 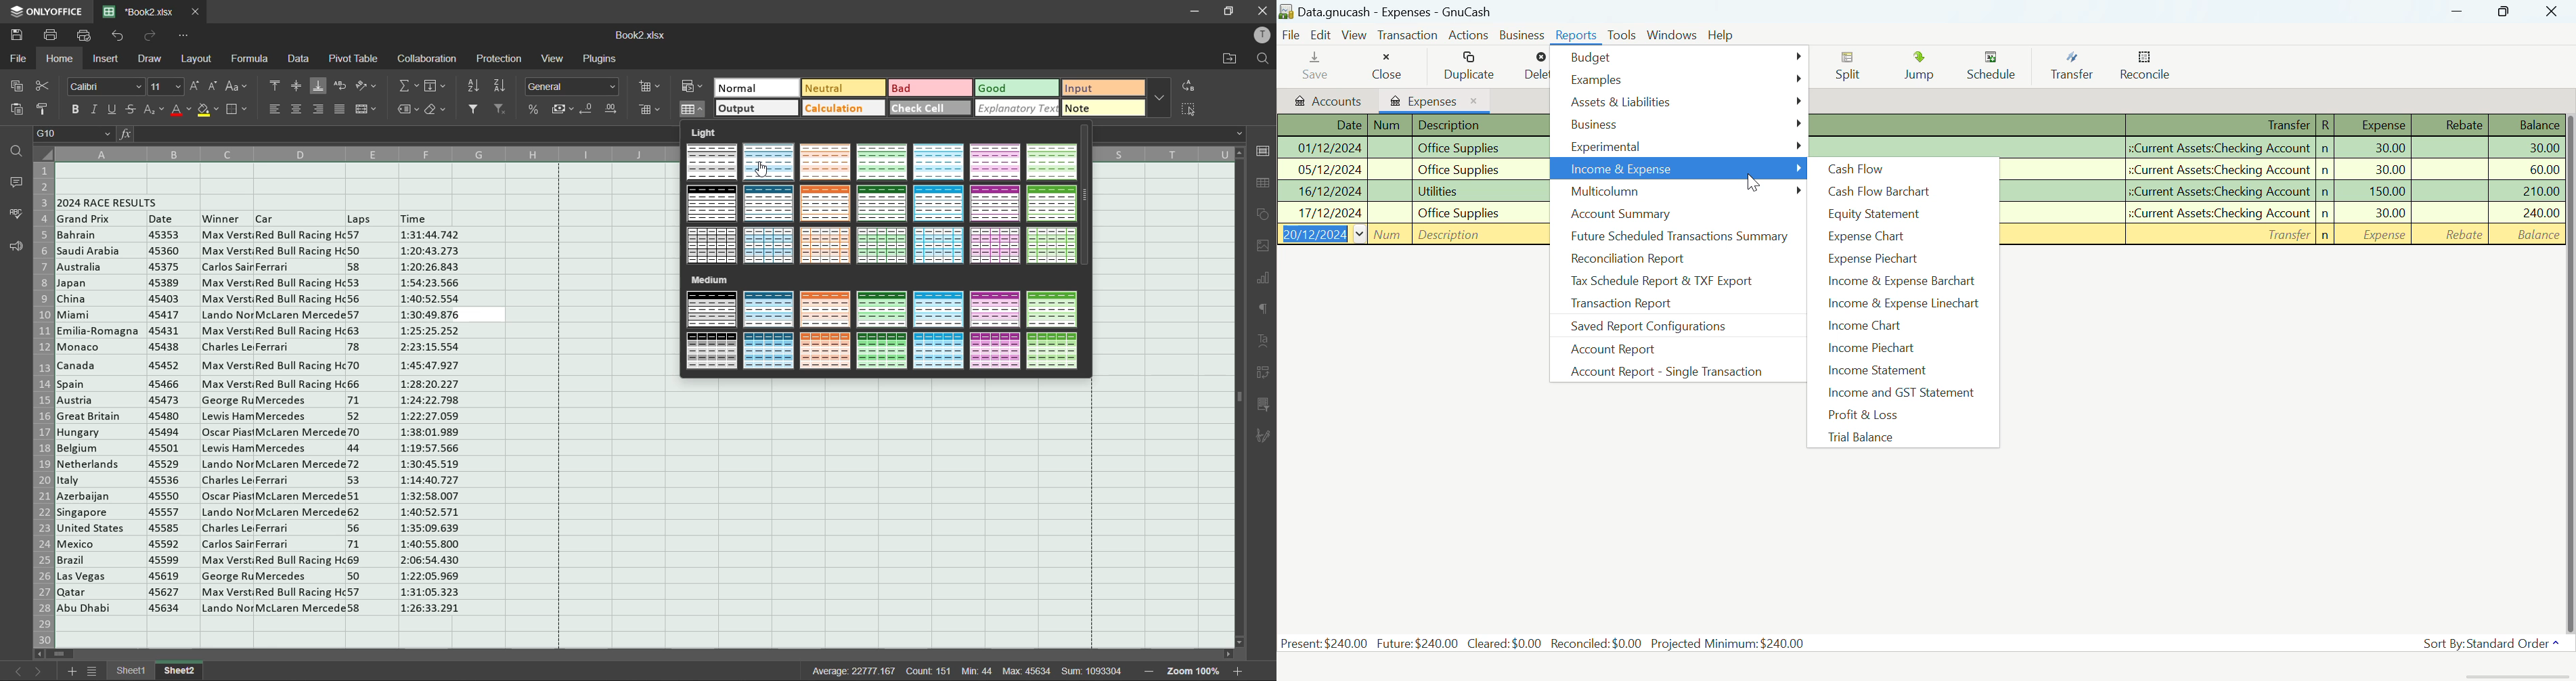 What do you see at coordinates (1901, 192) in the screenshot?
I see `Cash Flow Barchart` at bounding box center [1901, 192].